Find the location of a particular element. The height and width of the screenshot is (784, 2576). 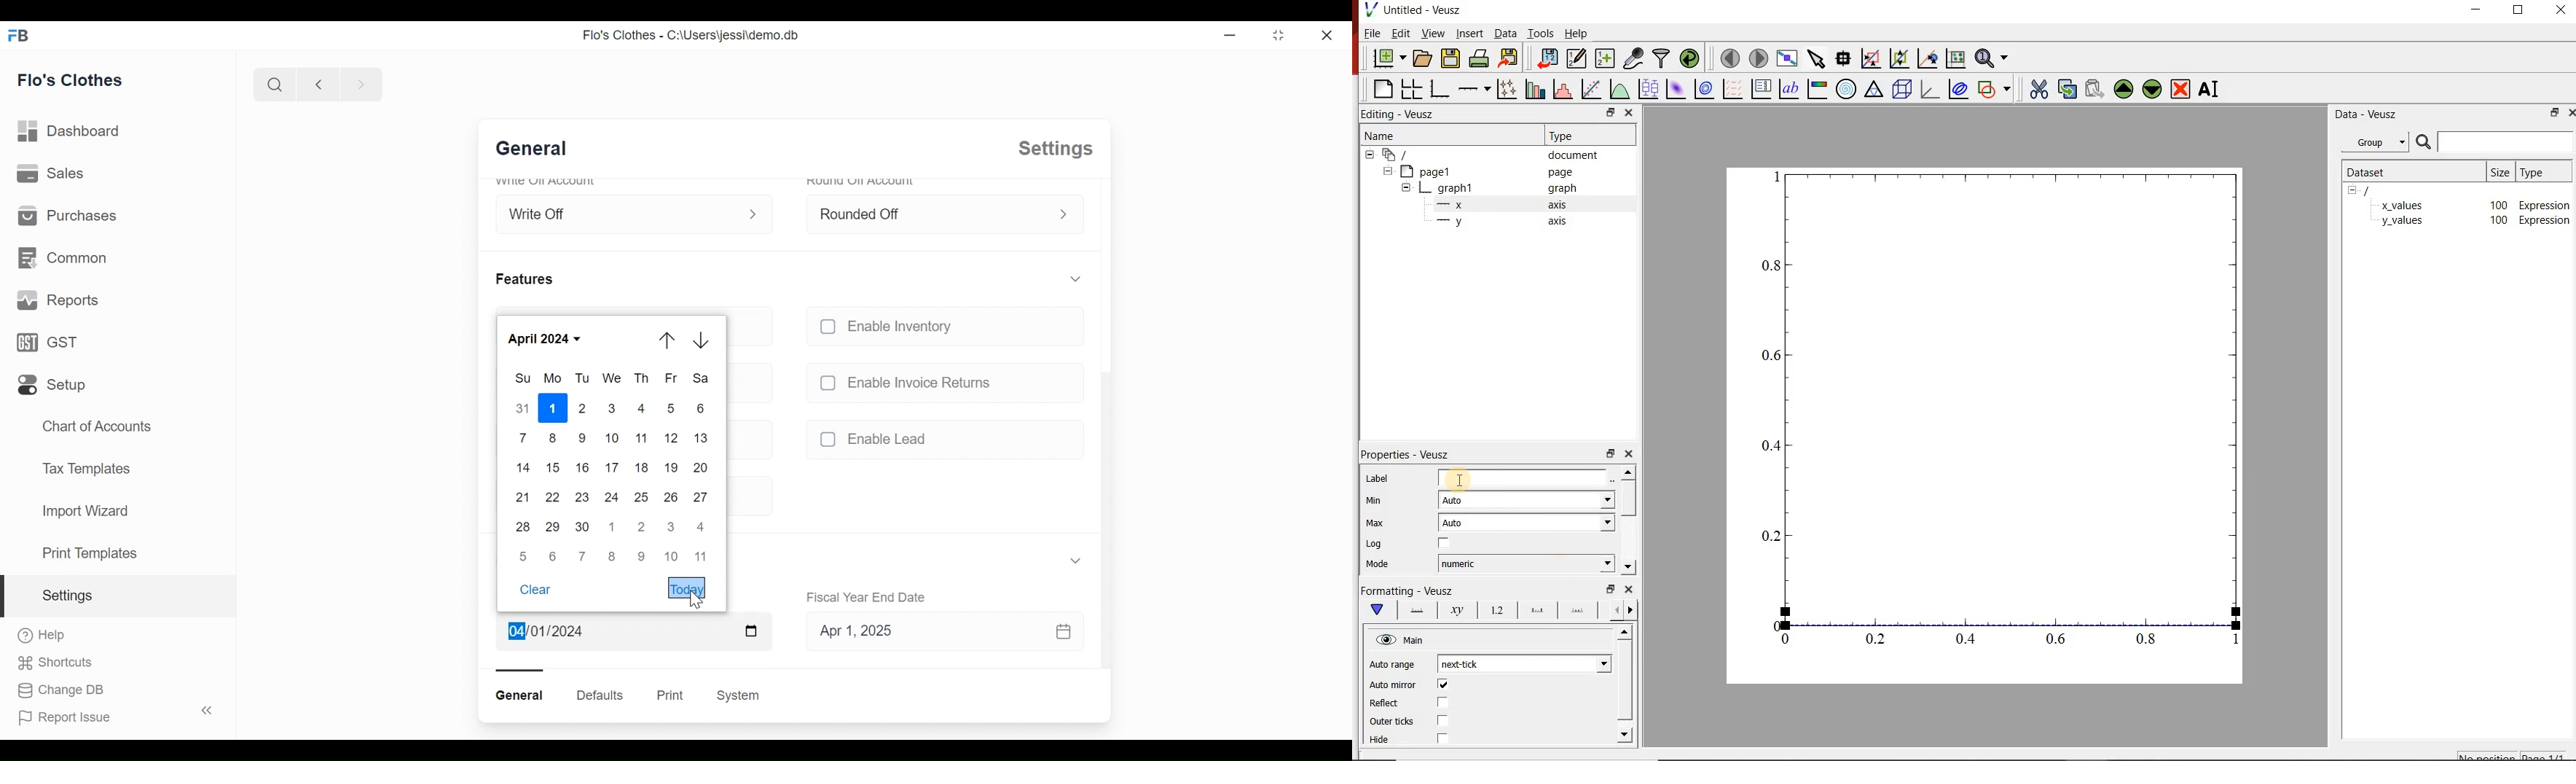

System is located at coordinates (741, 695).